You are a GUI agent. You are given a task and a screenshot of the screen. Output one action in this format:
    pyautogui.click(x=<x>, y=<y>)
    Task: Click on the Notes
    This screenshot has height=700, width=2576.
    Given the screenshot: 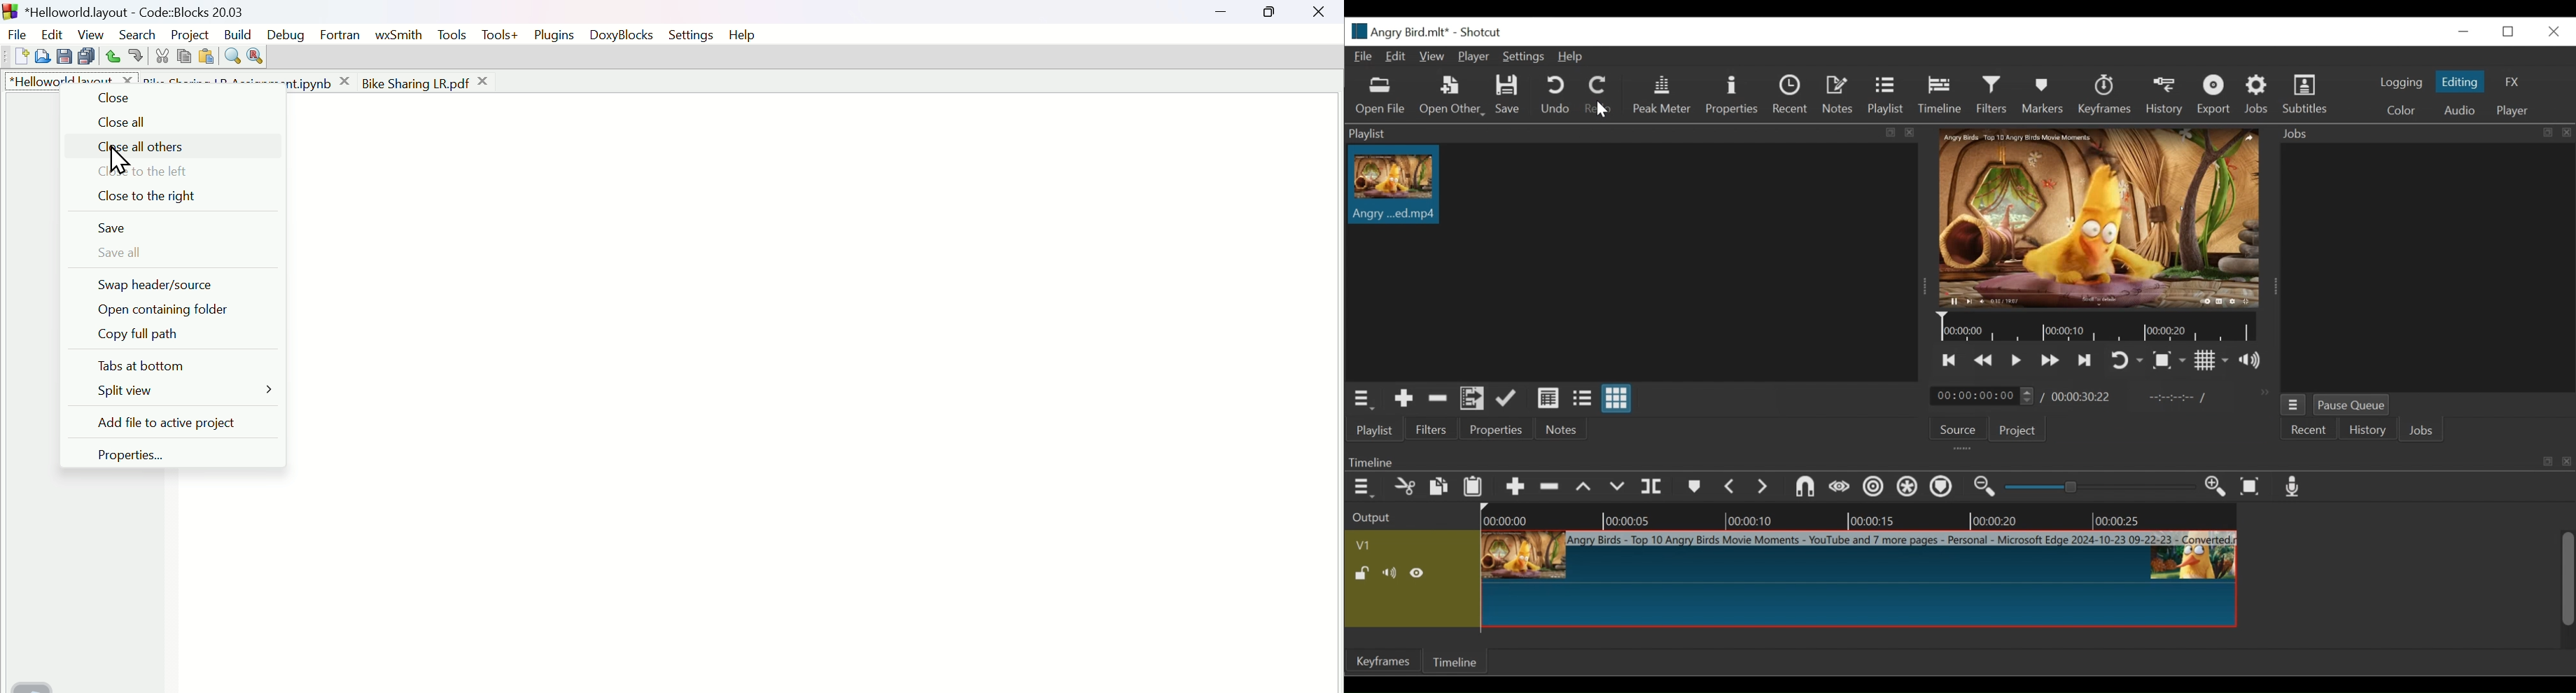 What is the action you would take?
    pyautogui.click(x=1839, y=95)
    